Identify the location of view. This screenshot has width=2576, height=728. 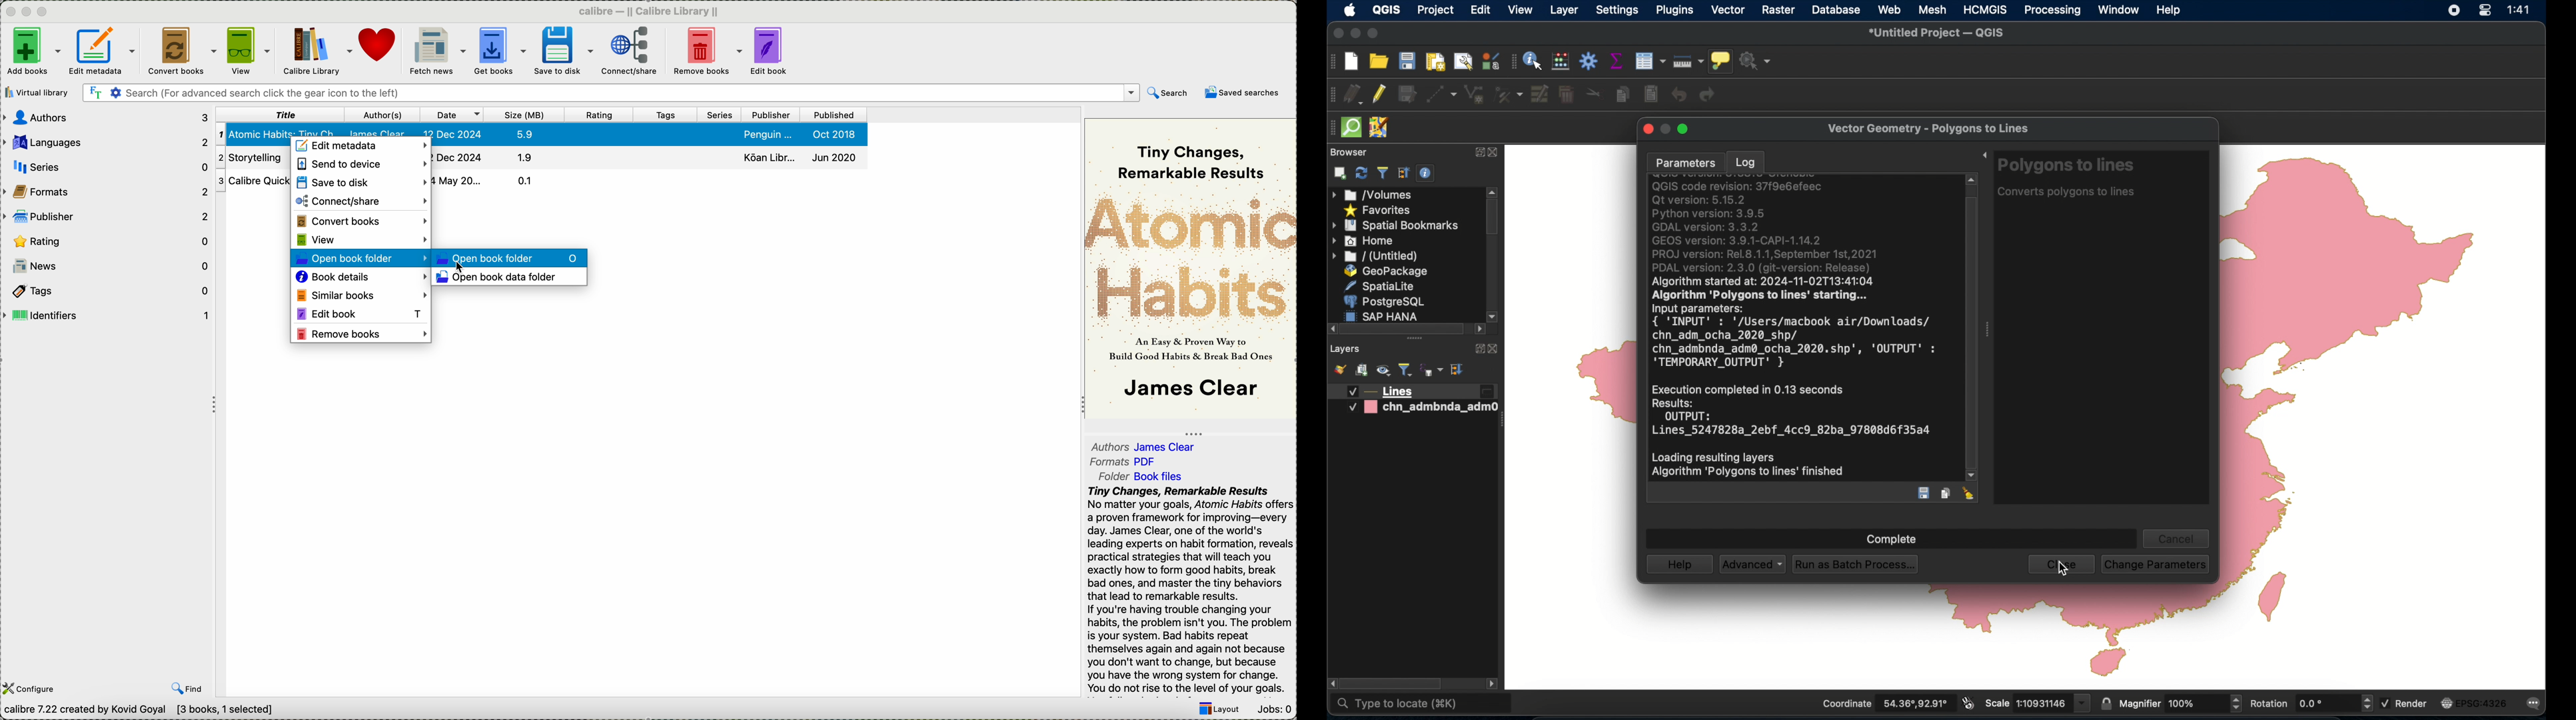
(249, 51).